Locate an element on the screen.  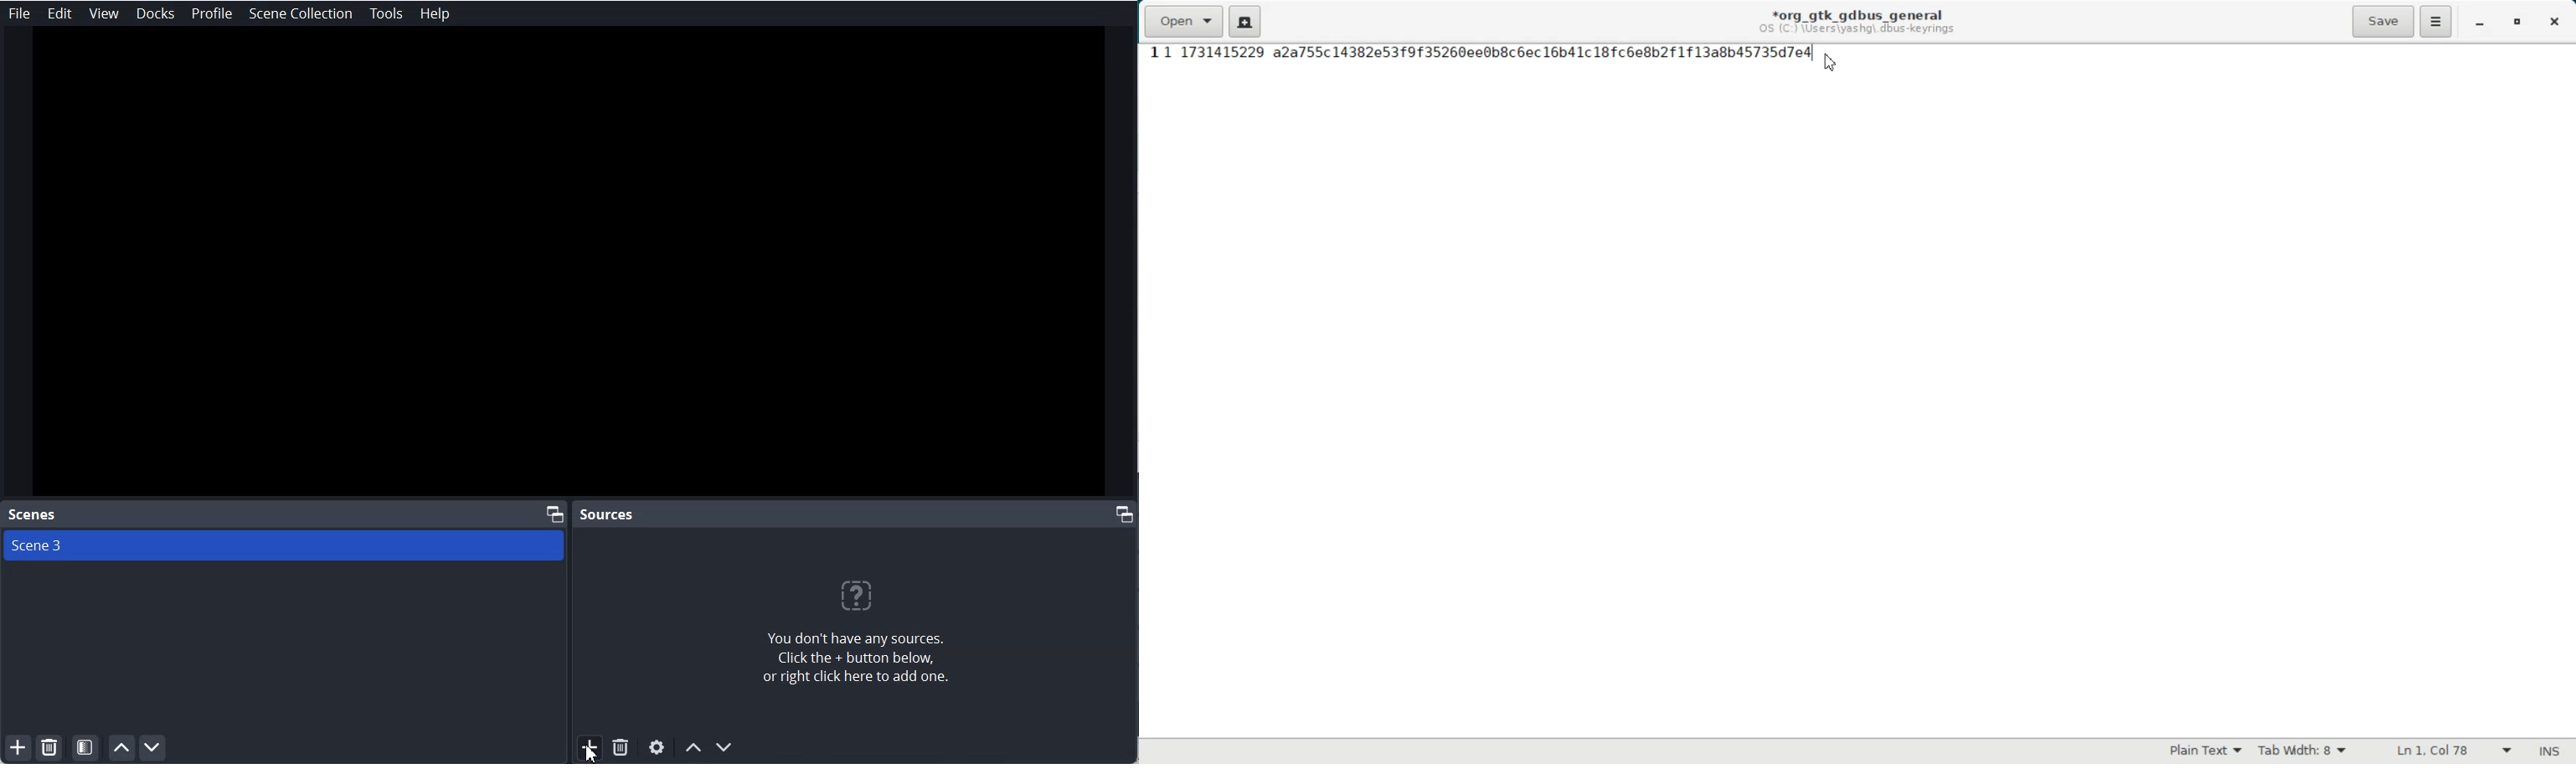
Open Source Settings is located at coordinates (656, 749).